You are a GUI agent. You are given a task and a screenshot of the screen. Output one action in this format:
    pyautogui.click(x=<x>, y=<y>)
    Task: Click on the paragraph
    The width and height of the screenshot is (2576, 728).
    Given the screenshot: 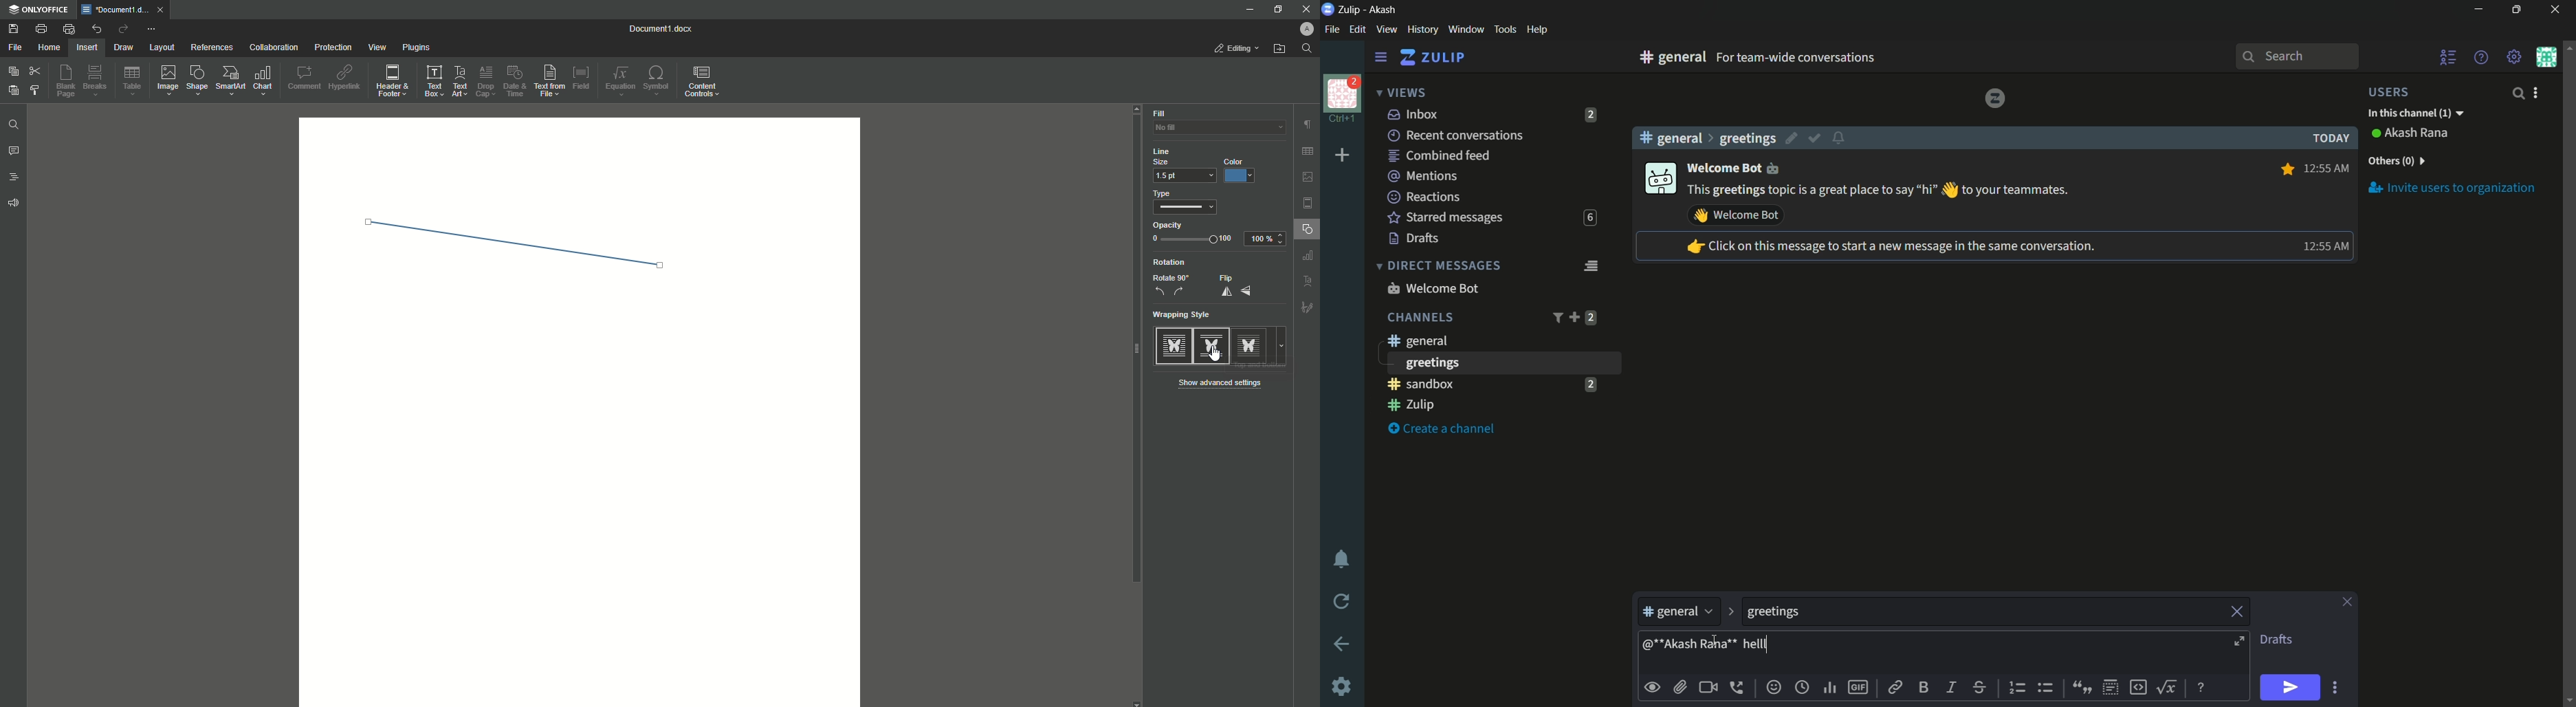 What is the action you would take?
    pyautogui.click(x=1306, y=120)
    